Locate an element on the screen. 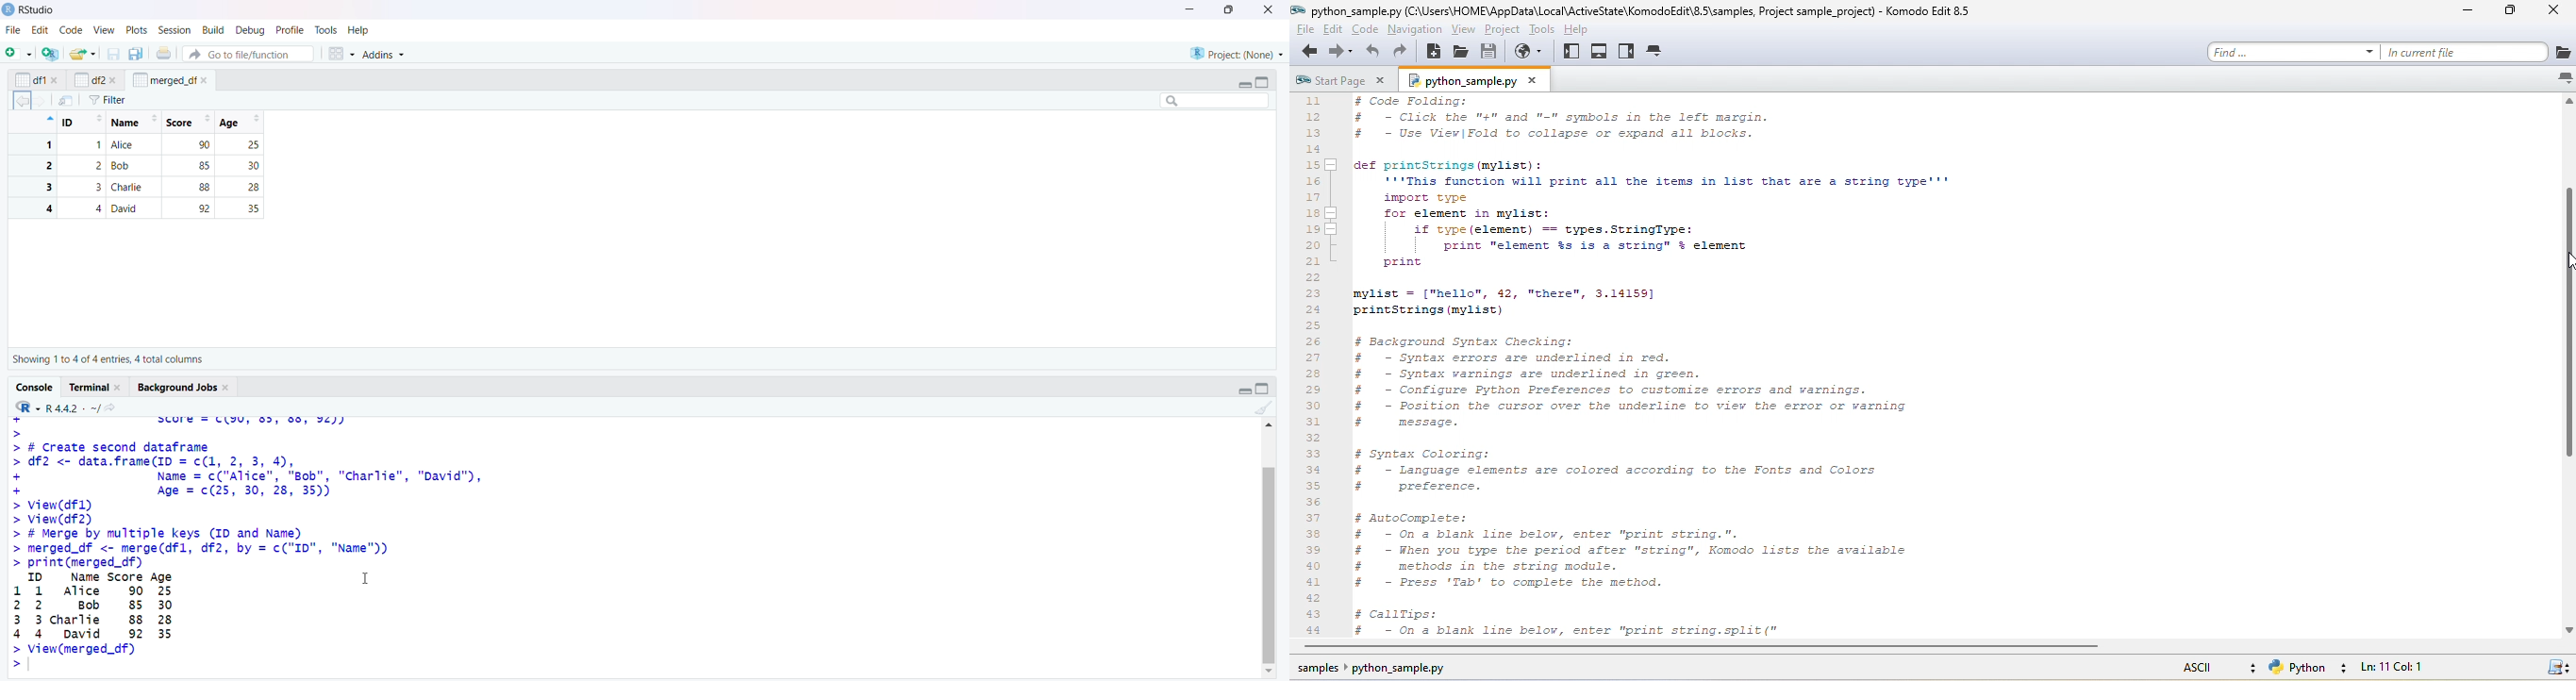 This screenshot has height=700, width=2576. file is located at coordinates (15, 30).